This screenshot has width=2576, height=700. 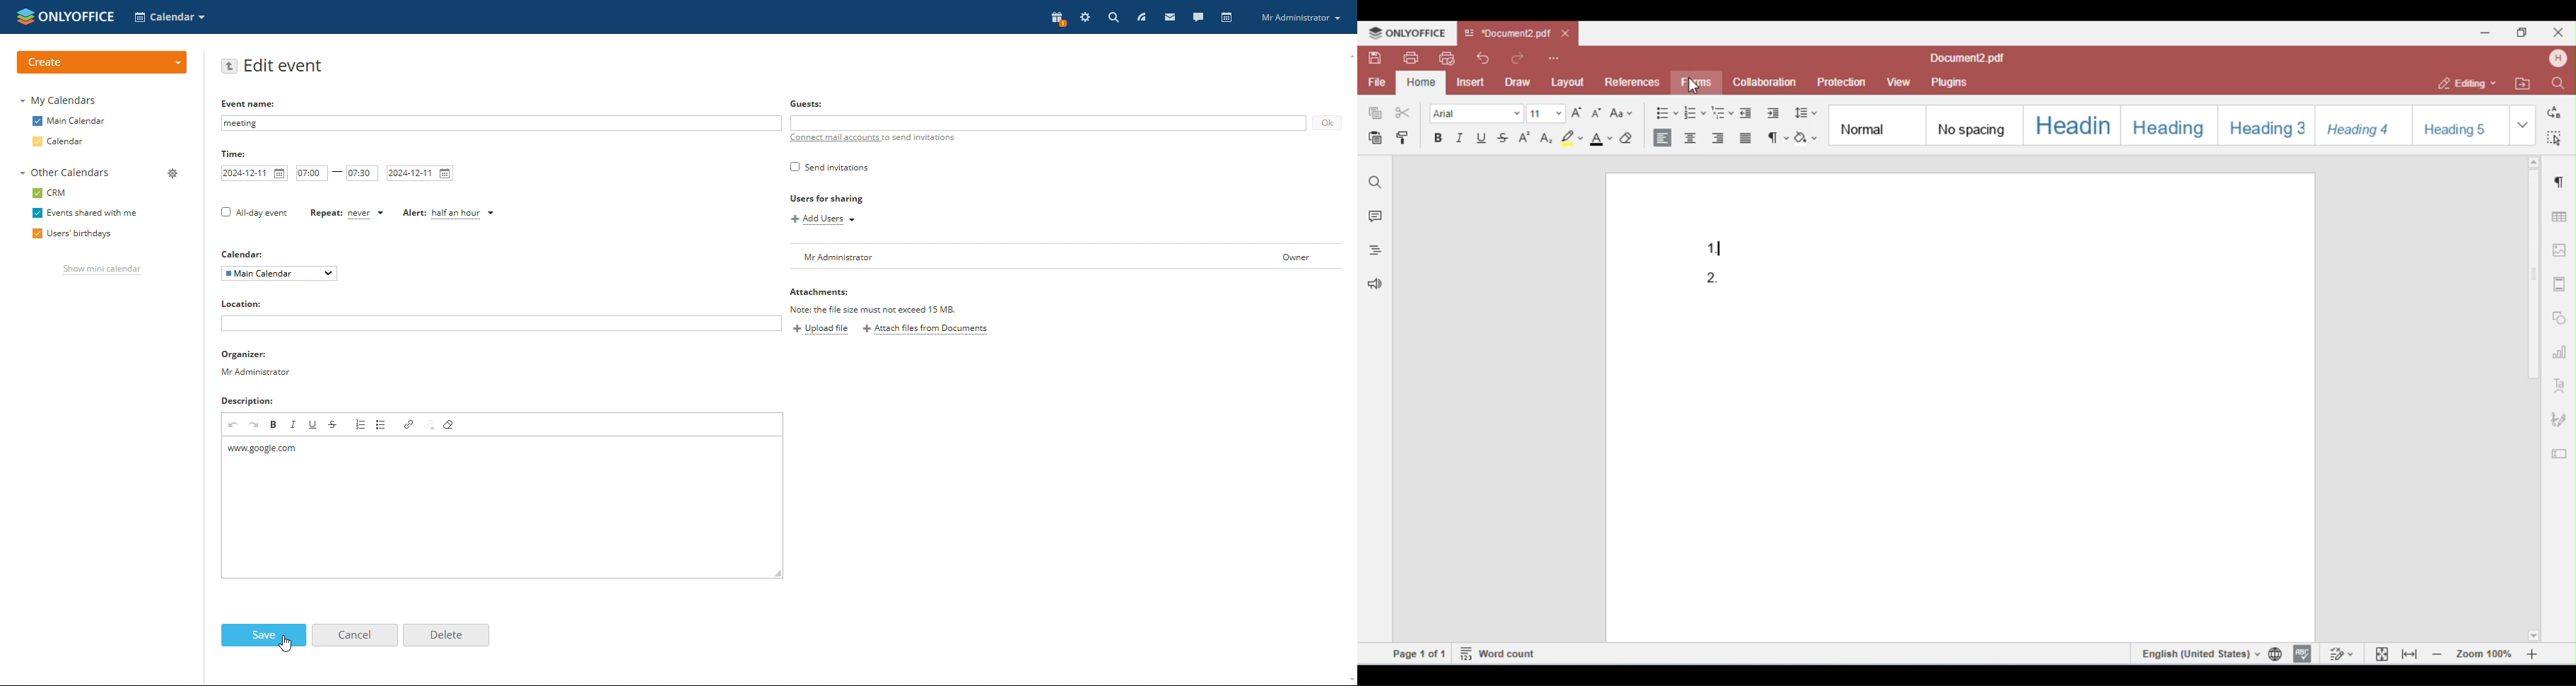 I want to click on italic, so click(x=293, y=425).